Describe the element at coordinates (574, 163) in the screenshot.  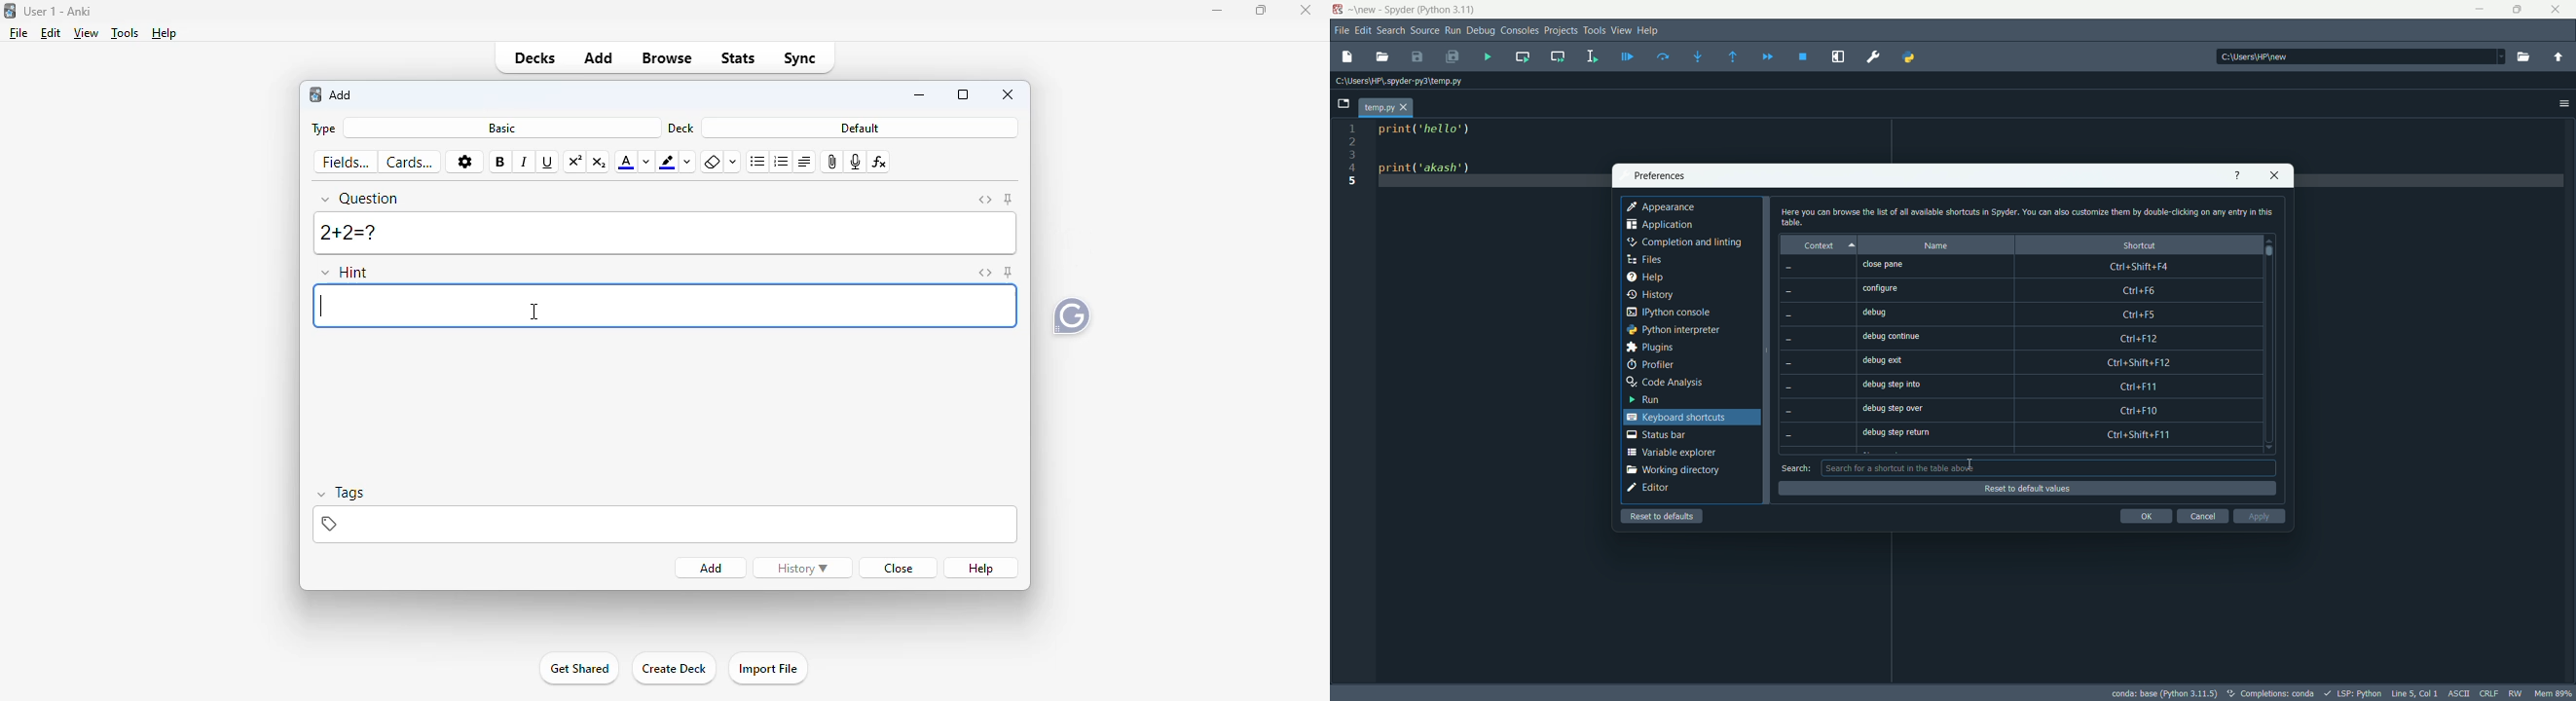
I see `superscript` at that location.